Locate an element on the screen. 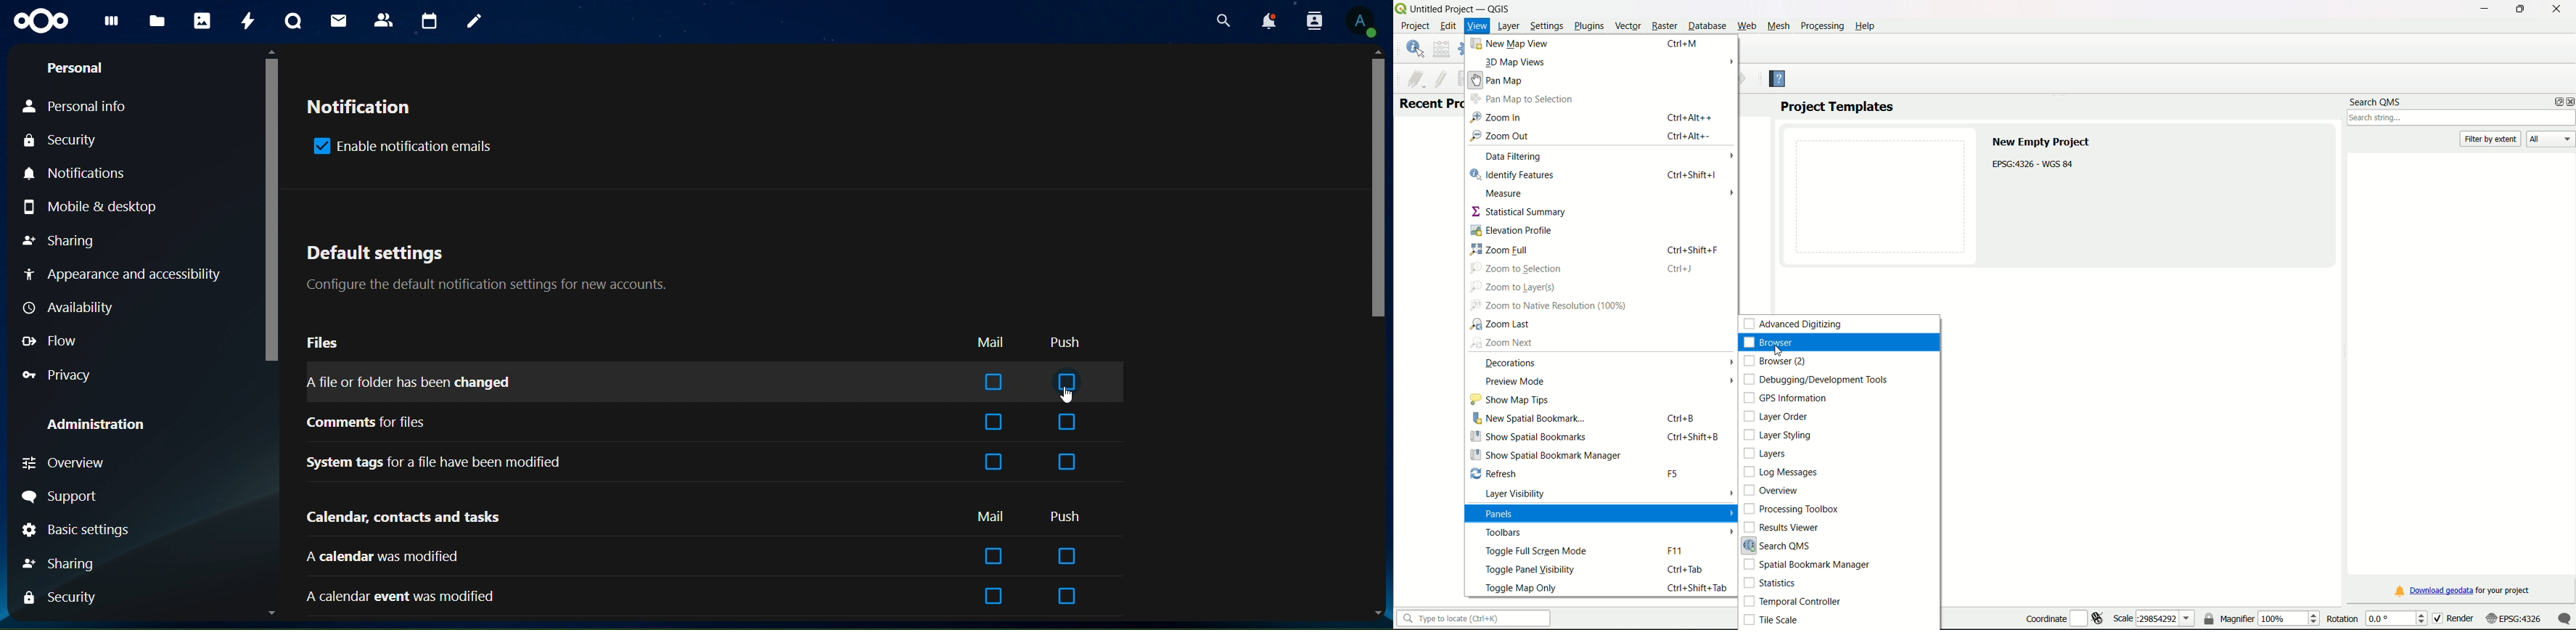 This screenshot has height=644, width=2576. toggle map only is located at coordinates (1522, 588).